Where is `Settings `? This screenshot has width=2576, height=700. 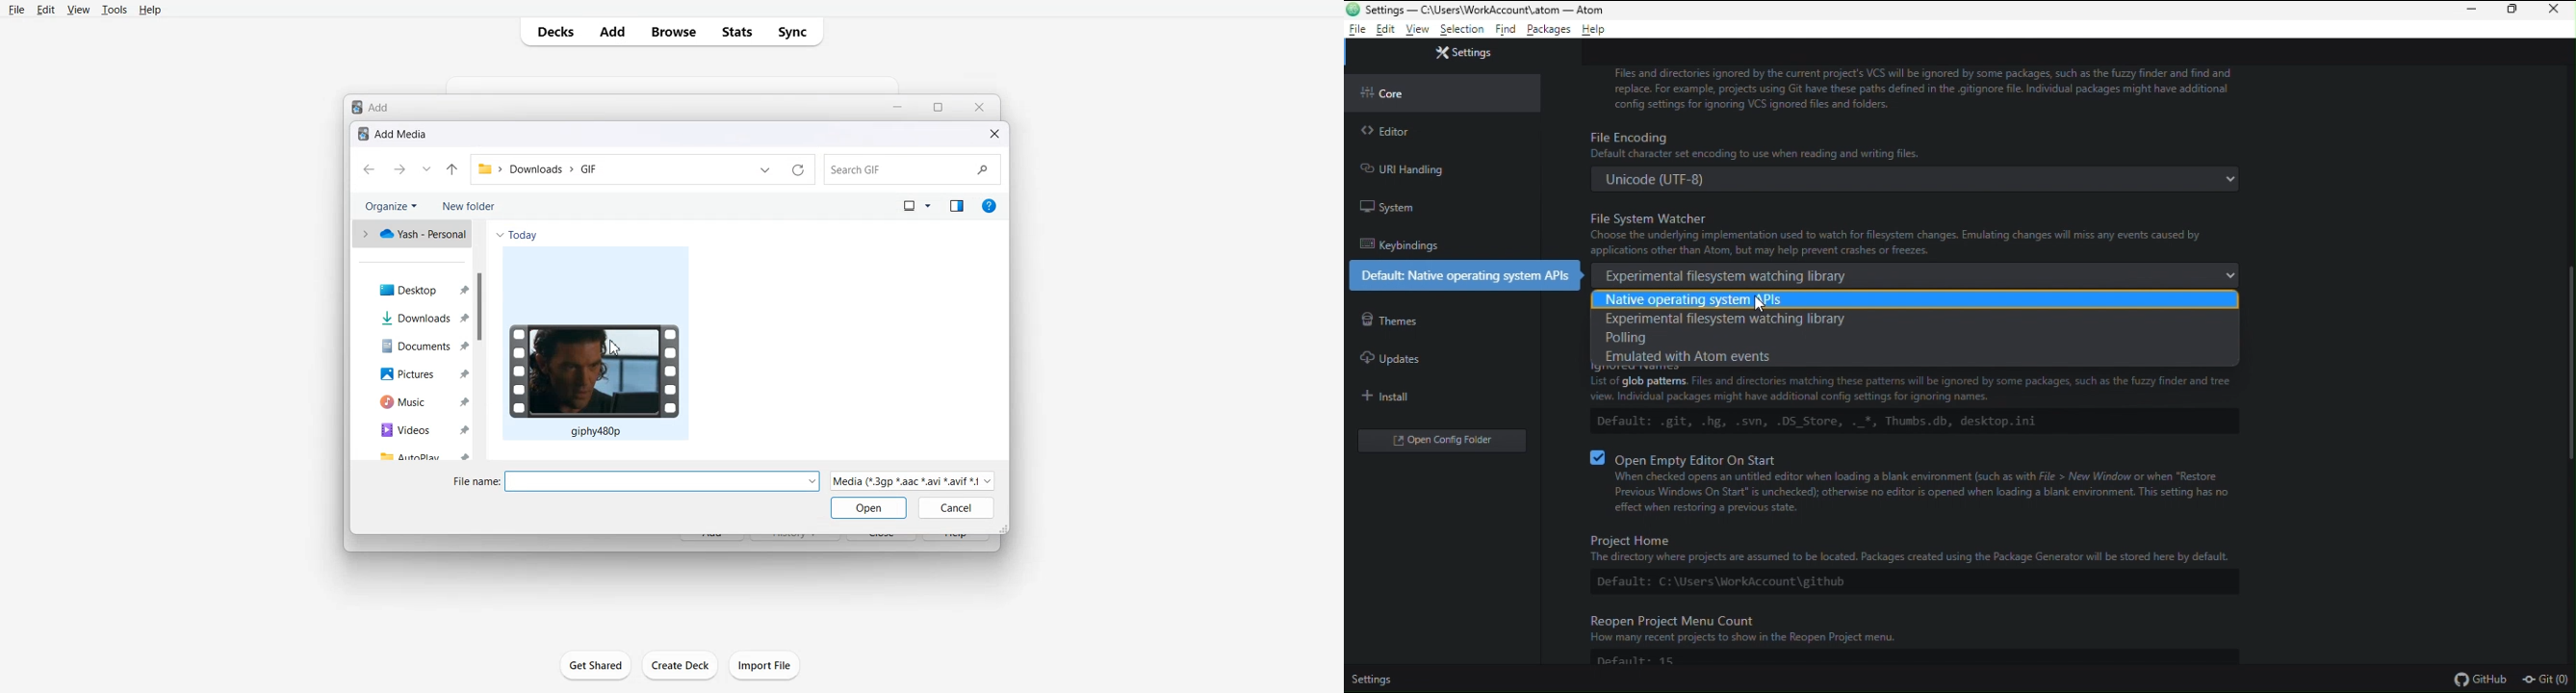 Settings  is located at coordinates (1373, 681).